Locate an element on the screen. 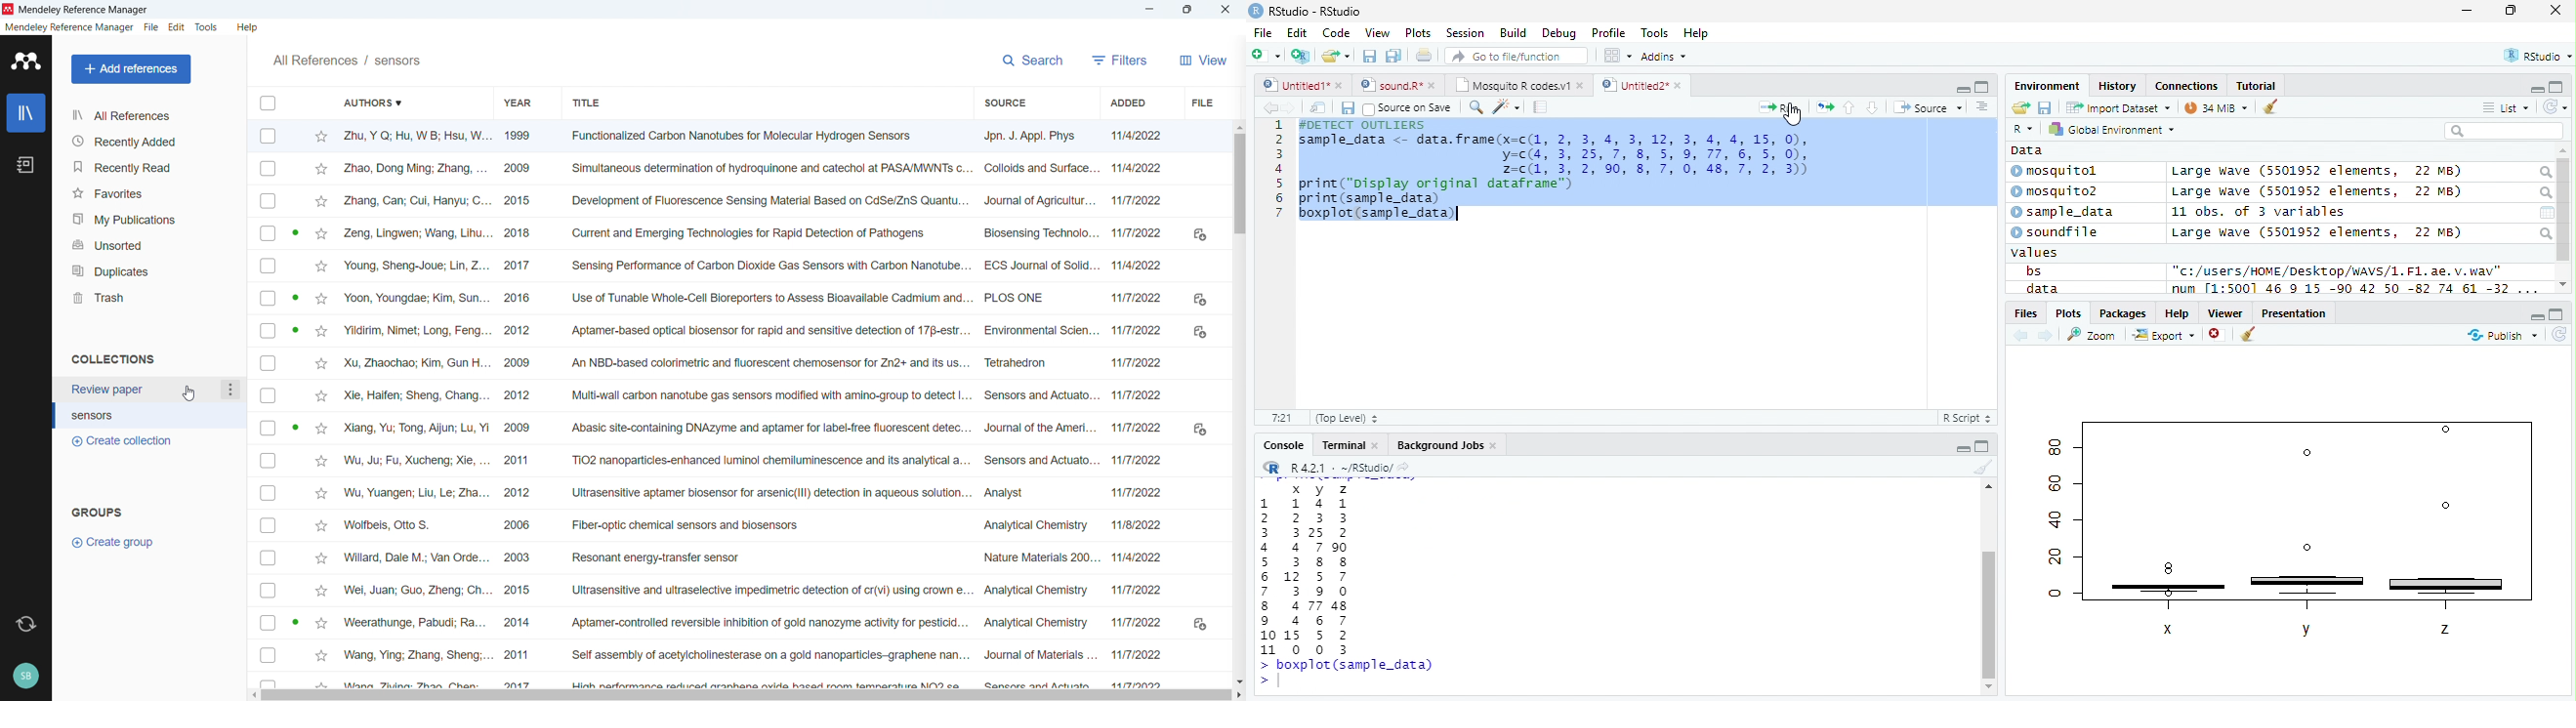 Image resolution: width=2576 pixels, height=728 pixels. Sort by authors  is located at coordinates (375, 102).